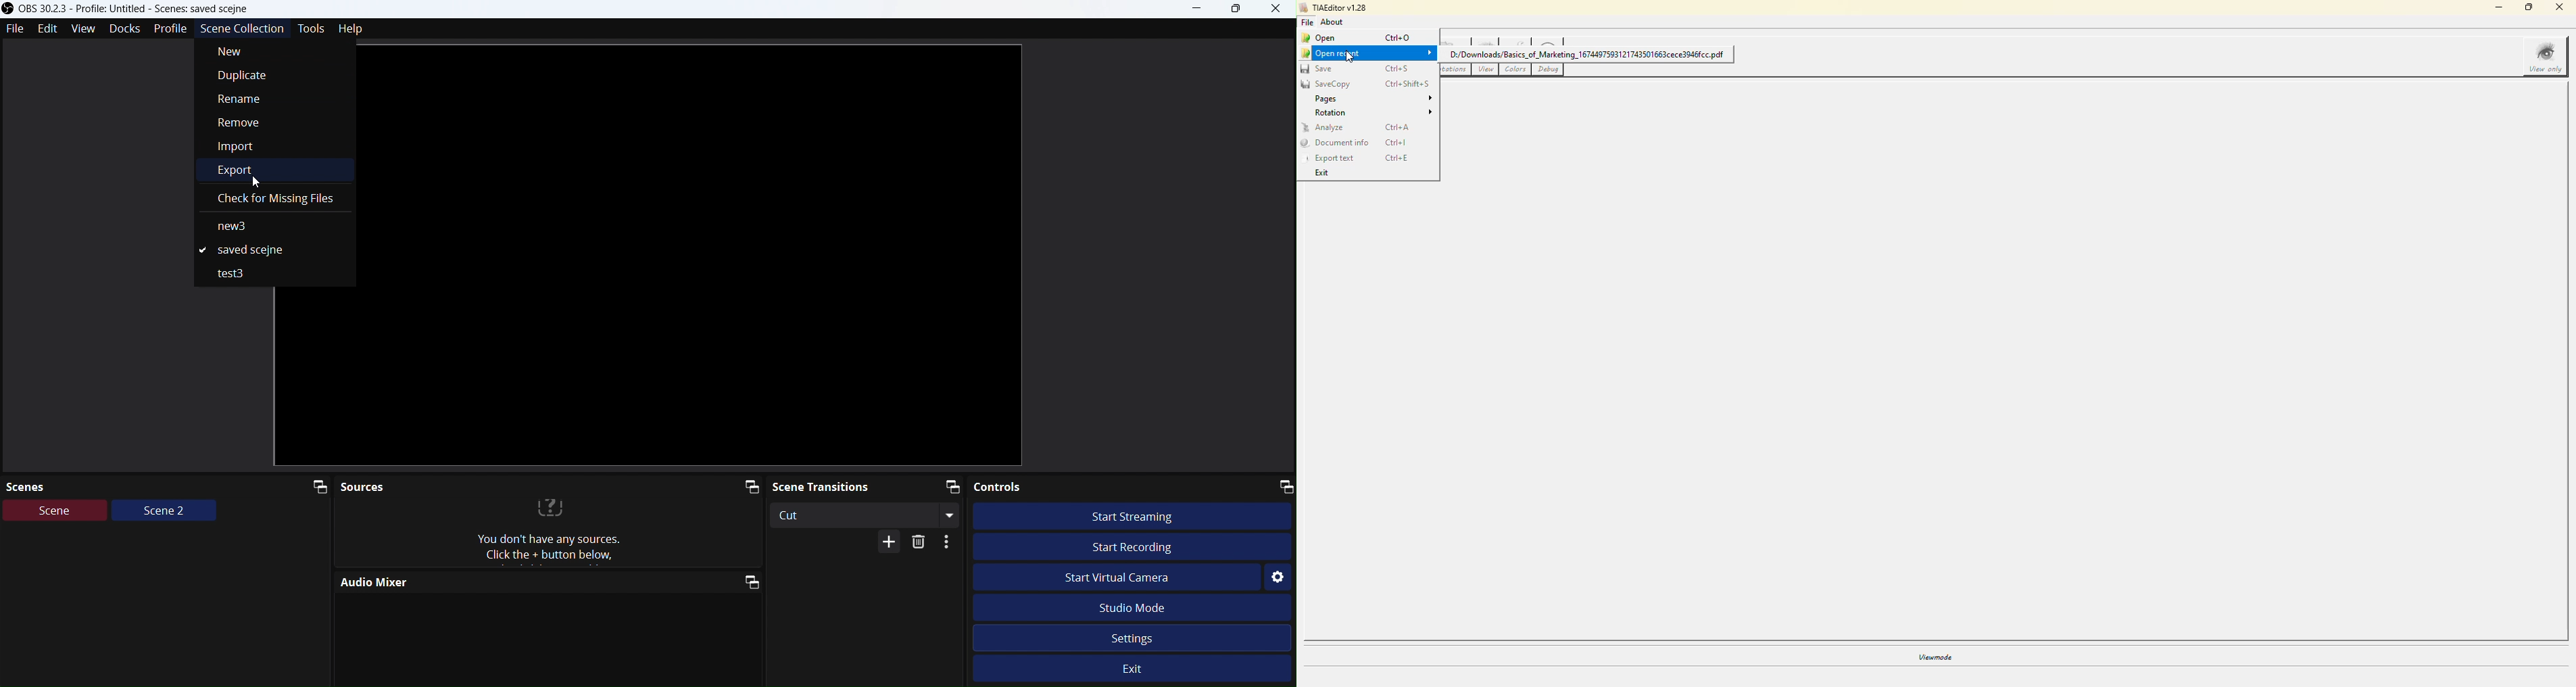 The width and height of the screenshot is (2576, 700). I want to click on Export, so click(253, 171).